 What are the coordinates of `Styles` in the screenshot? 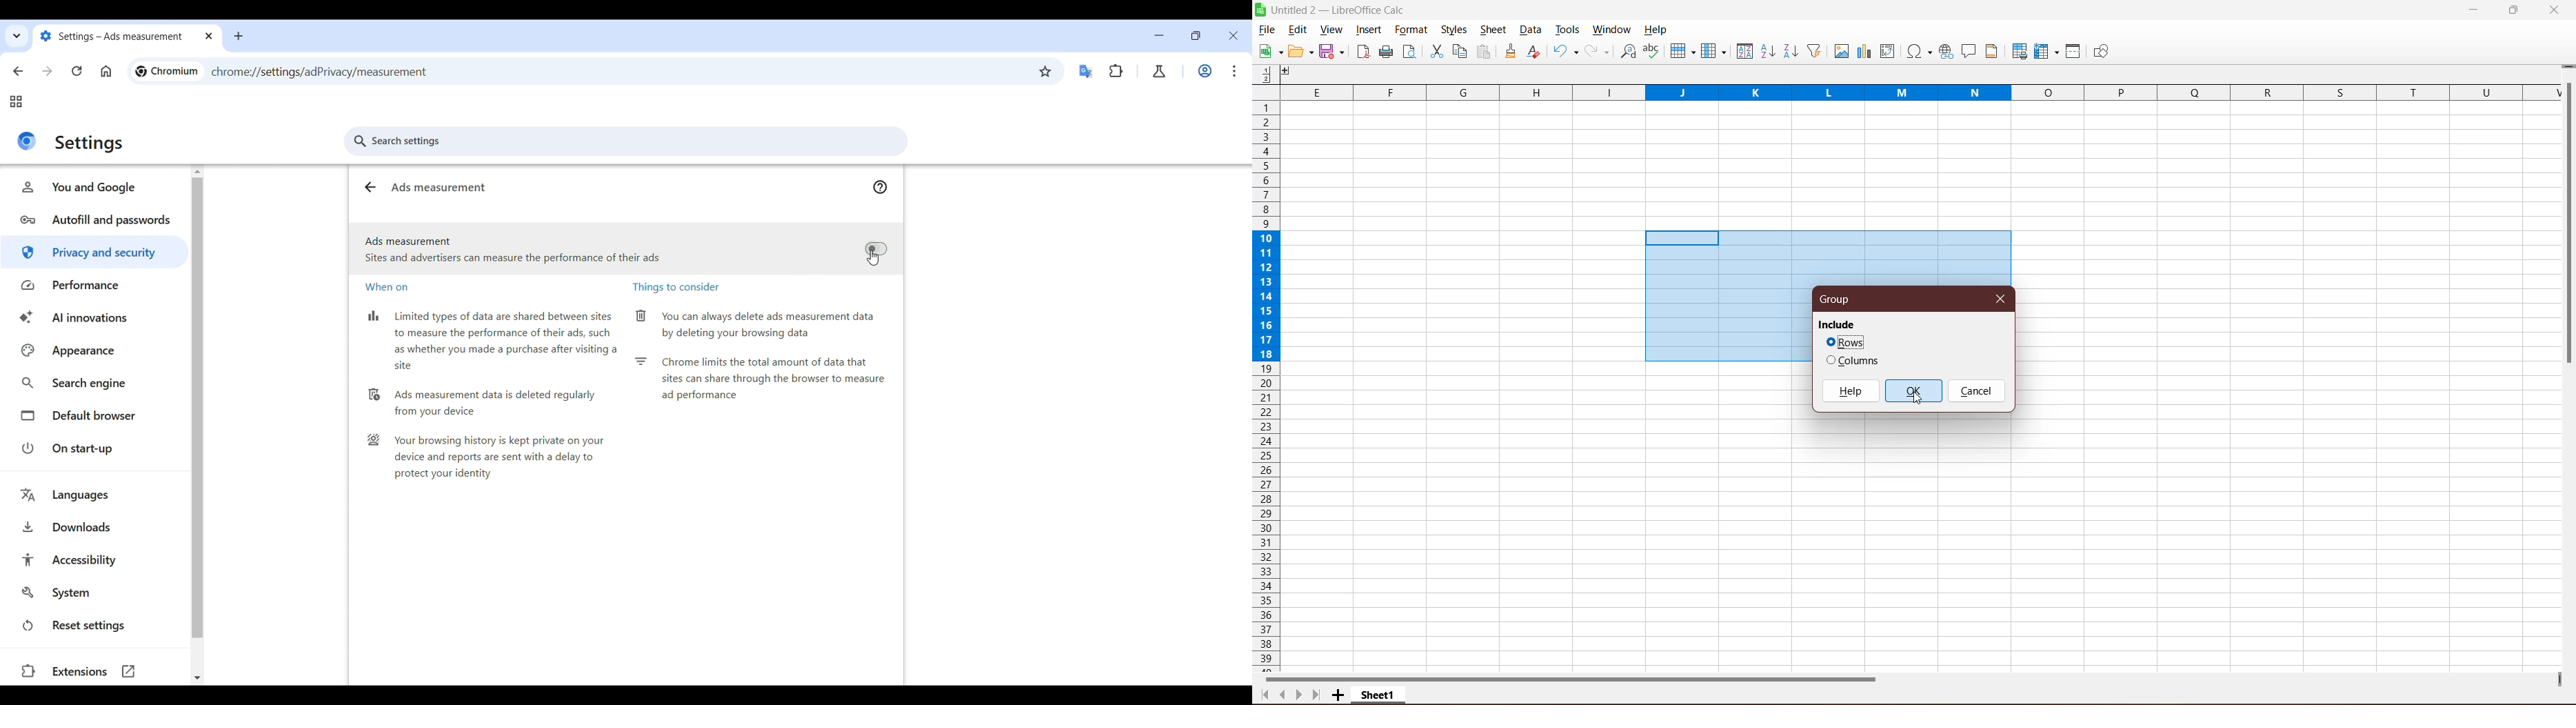 It's located at (1456, 30).